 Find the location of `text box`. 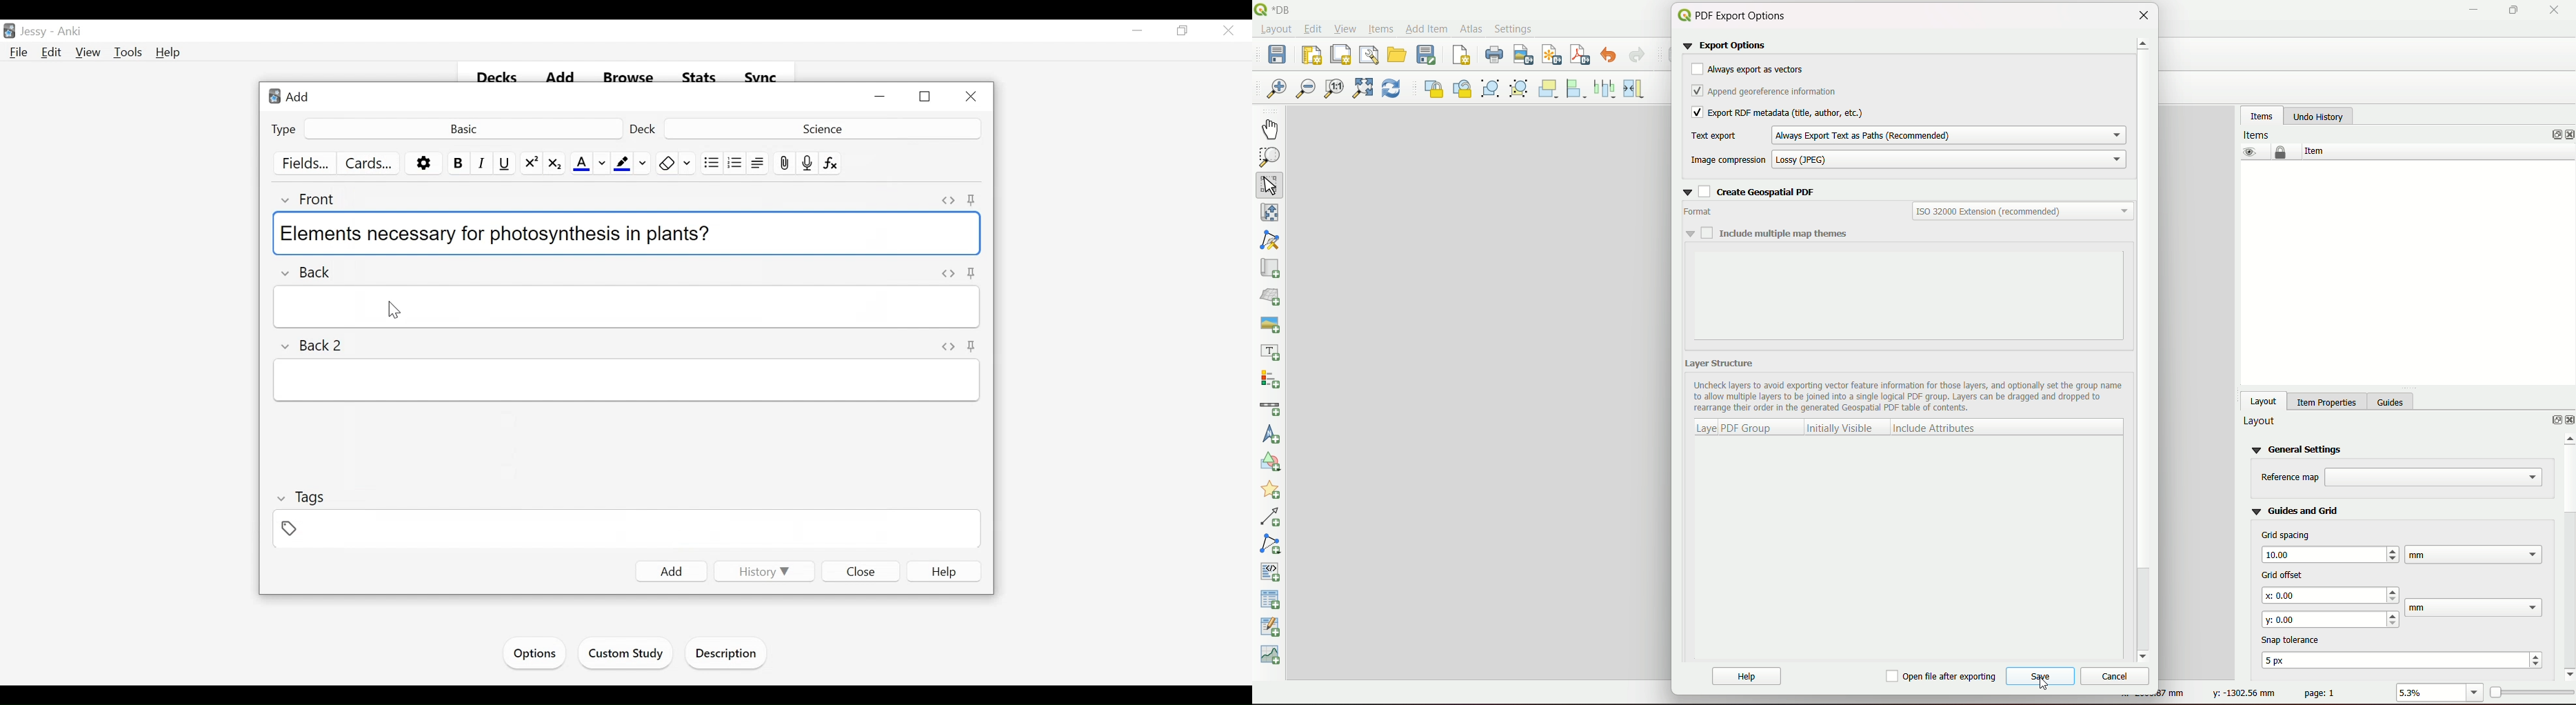

text box is located at coordinates (2475, 608).